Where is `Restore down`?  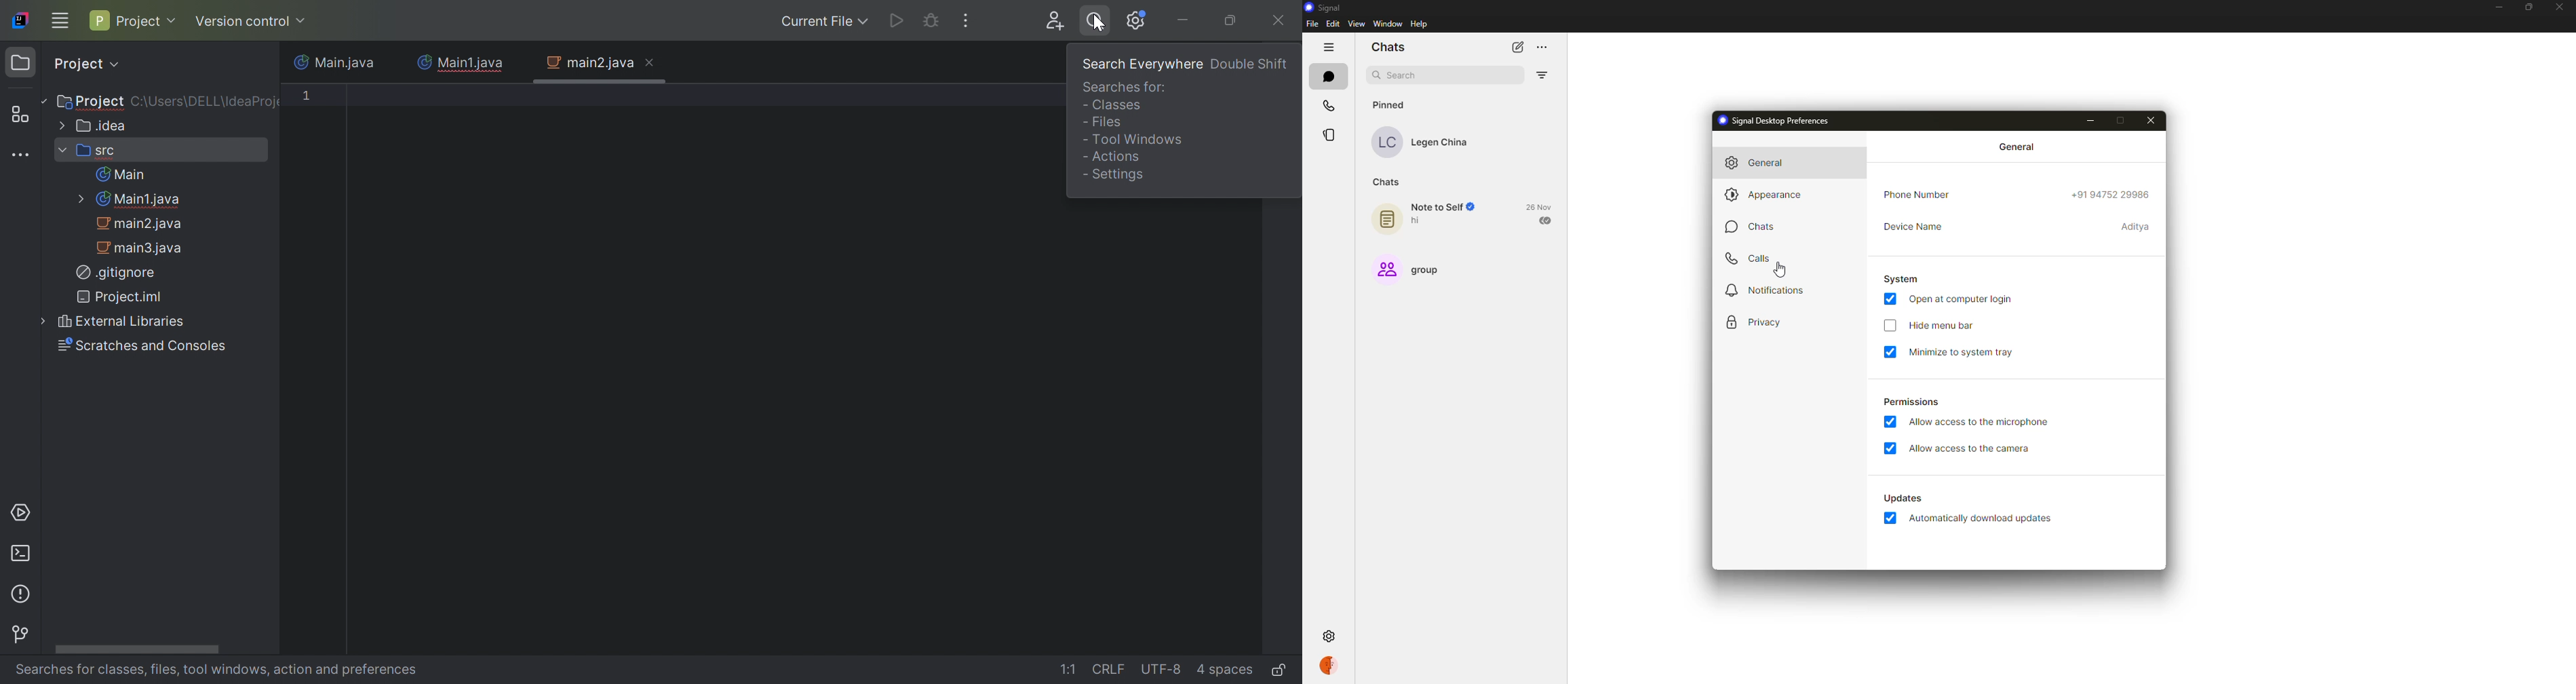
Restore down is located at coordinates (1232, 20).